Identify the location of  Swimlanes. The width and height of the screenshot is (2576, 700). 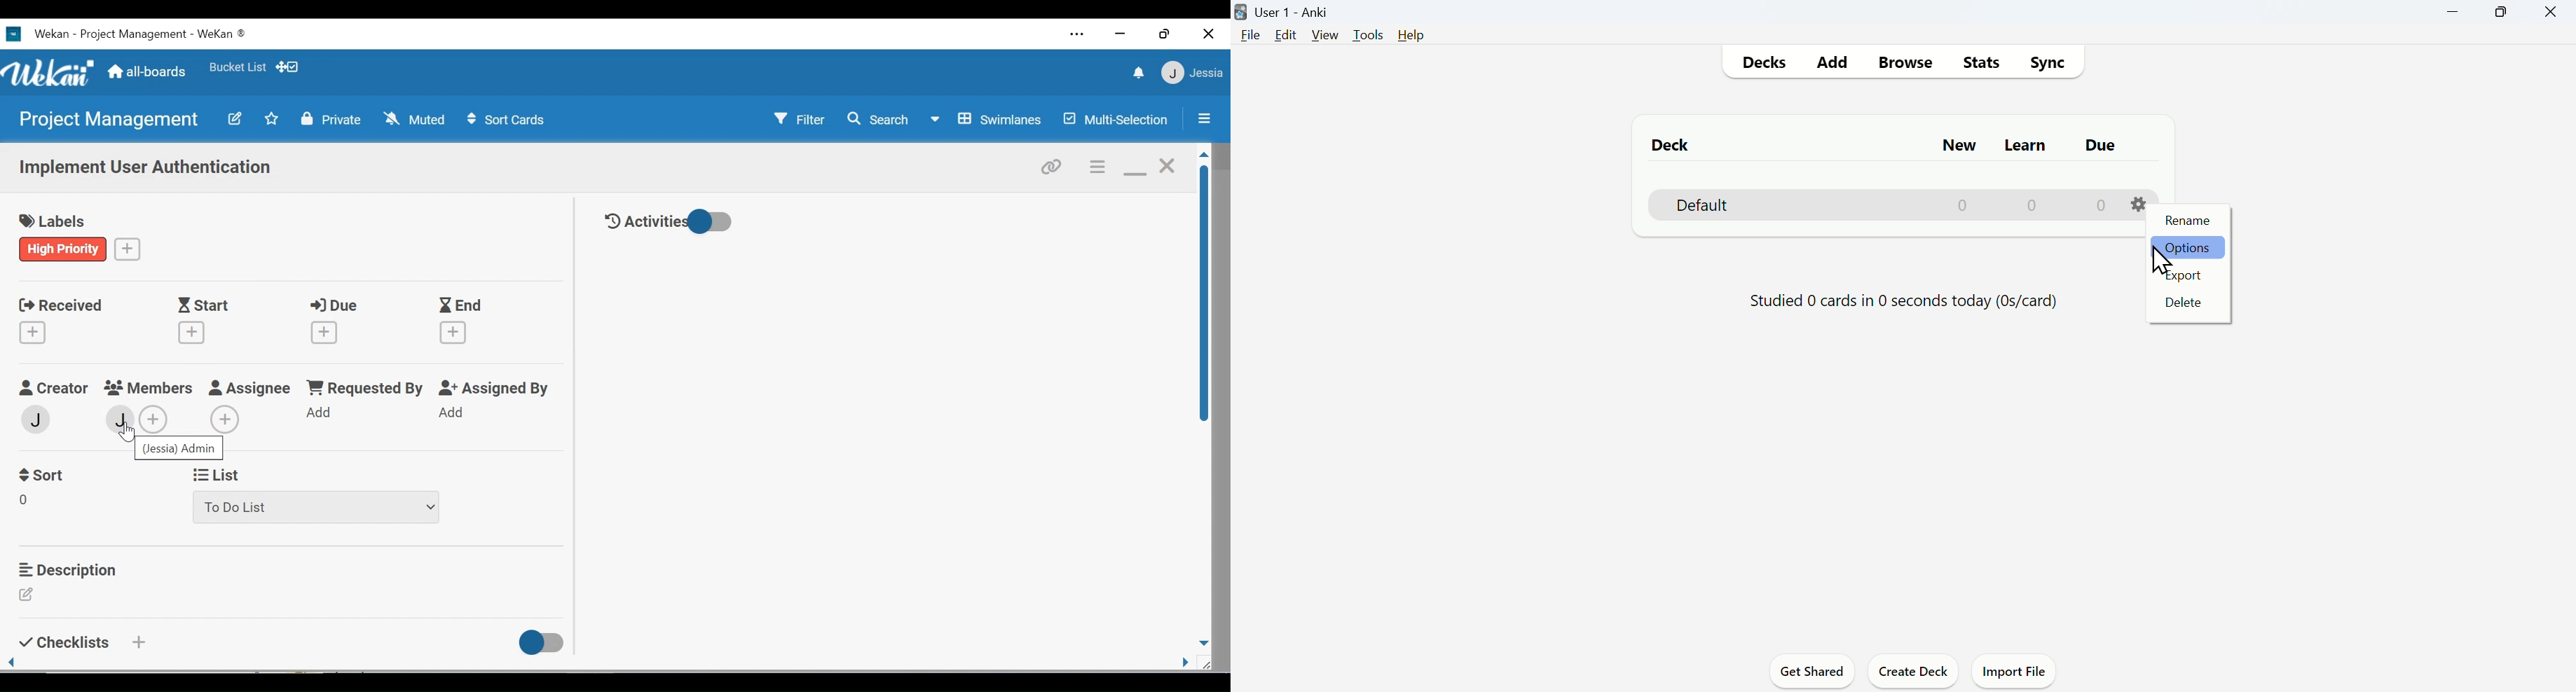
(989, 120).